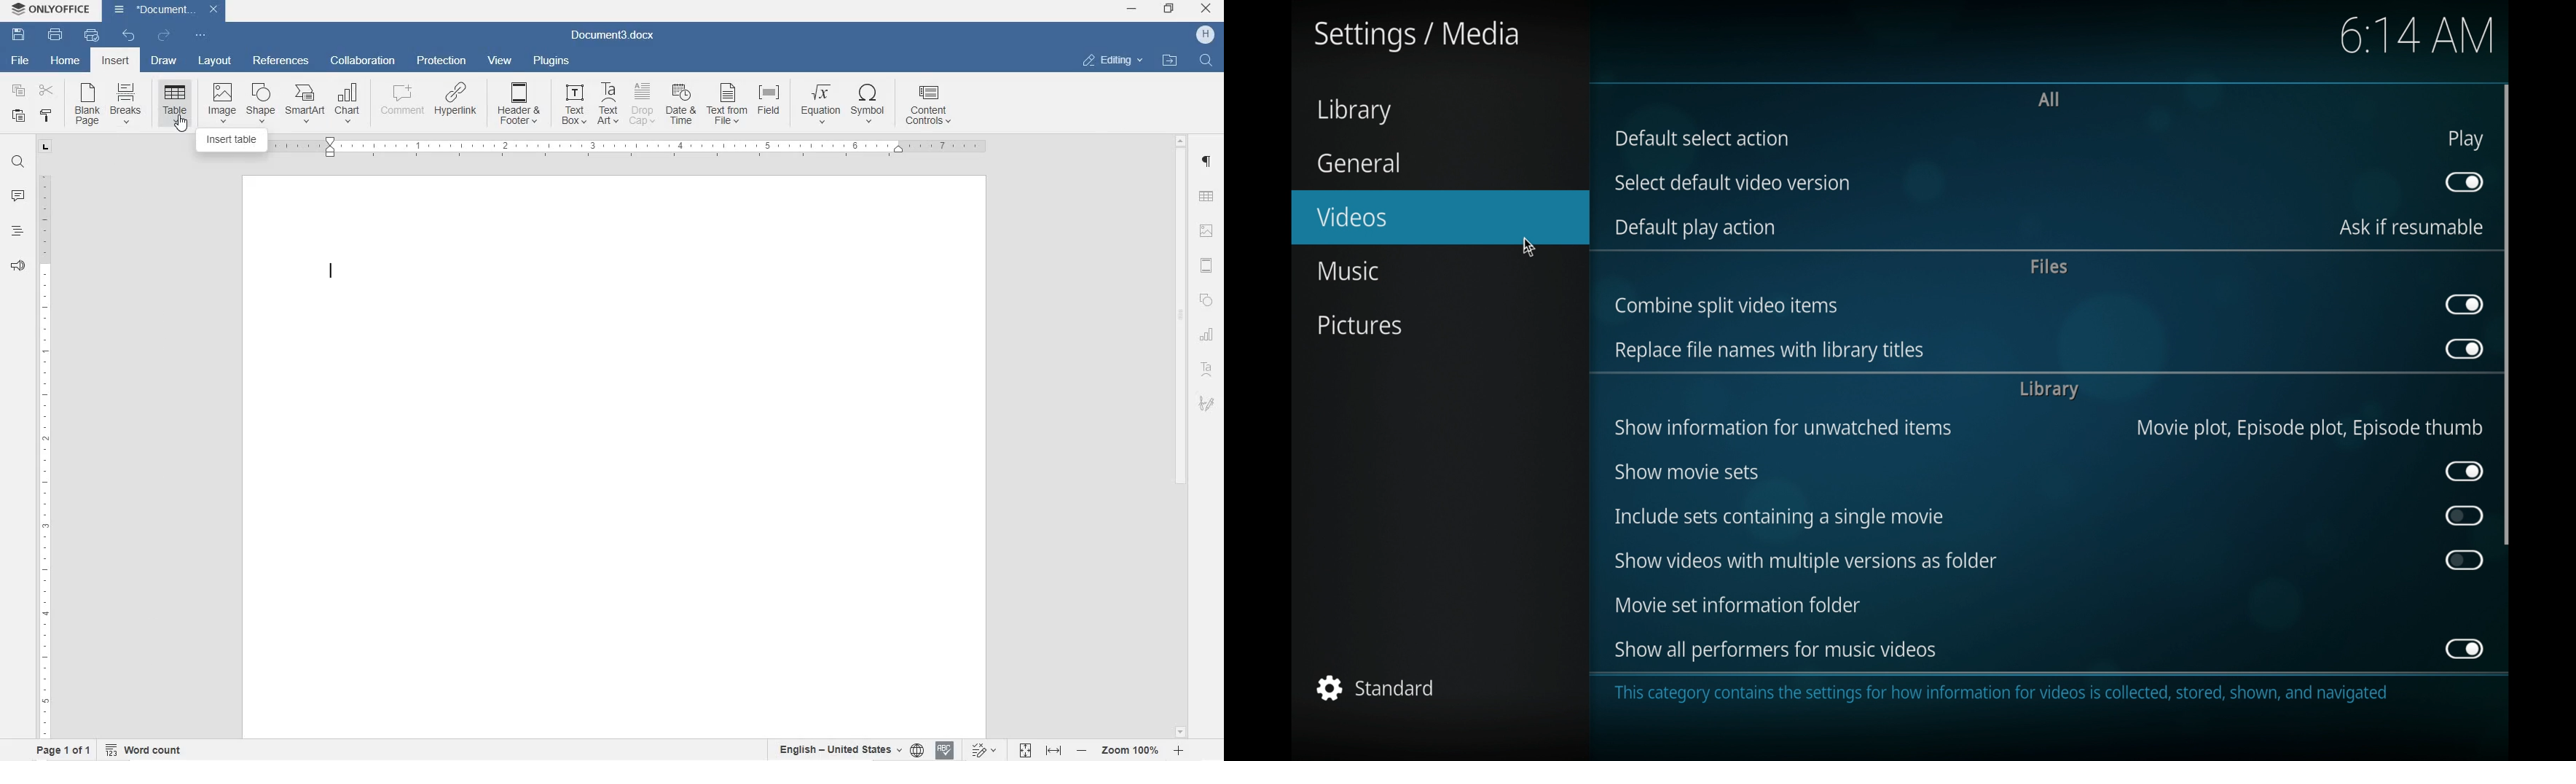 The image size is (2576, 784). Describe the element at coordinates (1207, 402) in the screenshot. I see `SIGNATURE` at that location.